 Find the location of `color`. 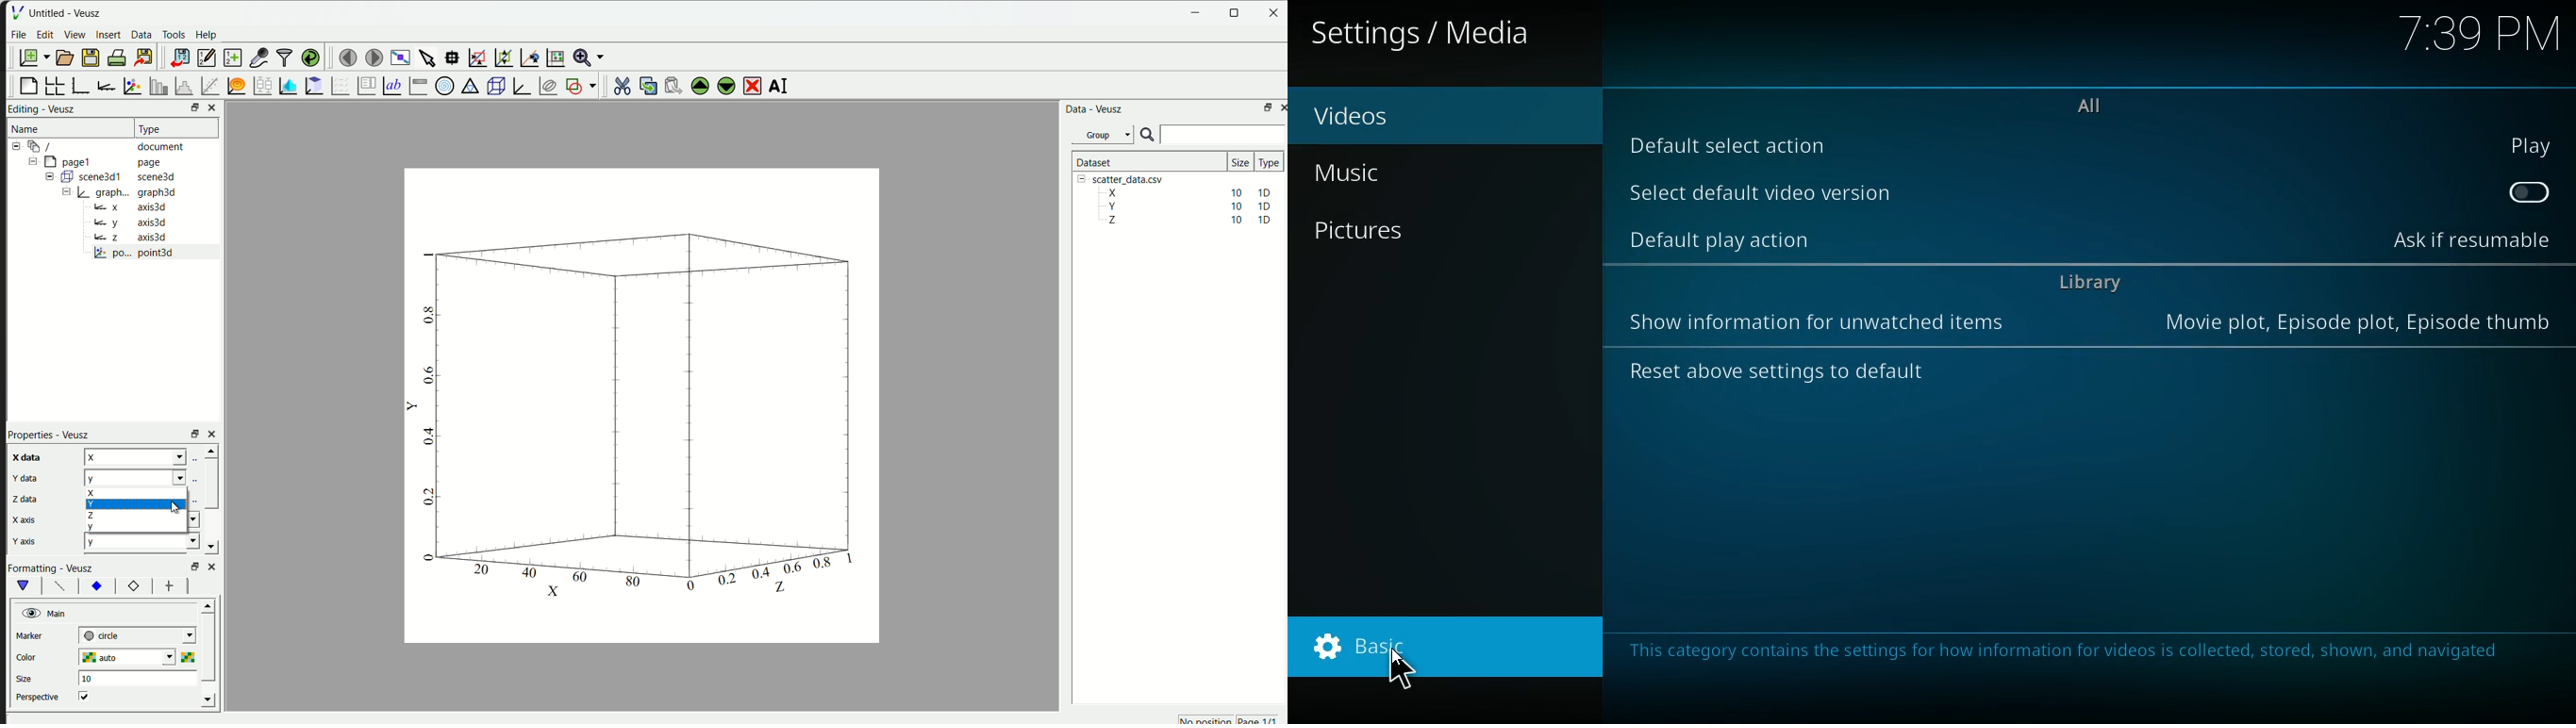

color is located at coordinates (41, 656).